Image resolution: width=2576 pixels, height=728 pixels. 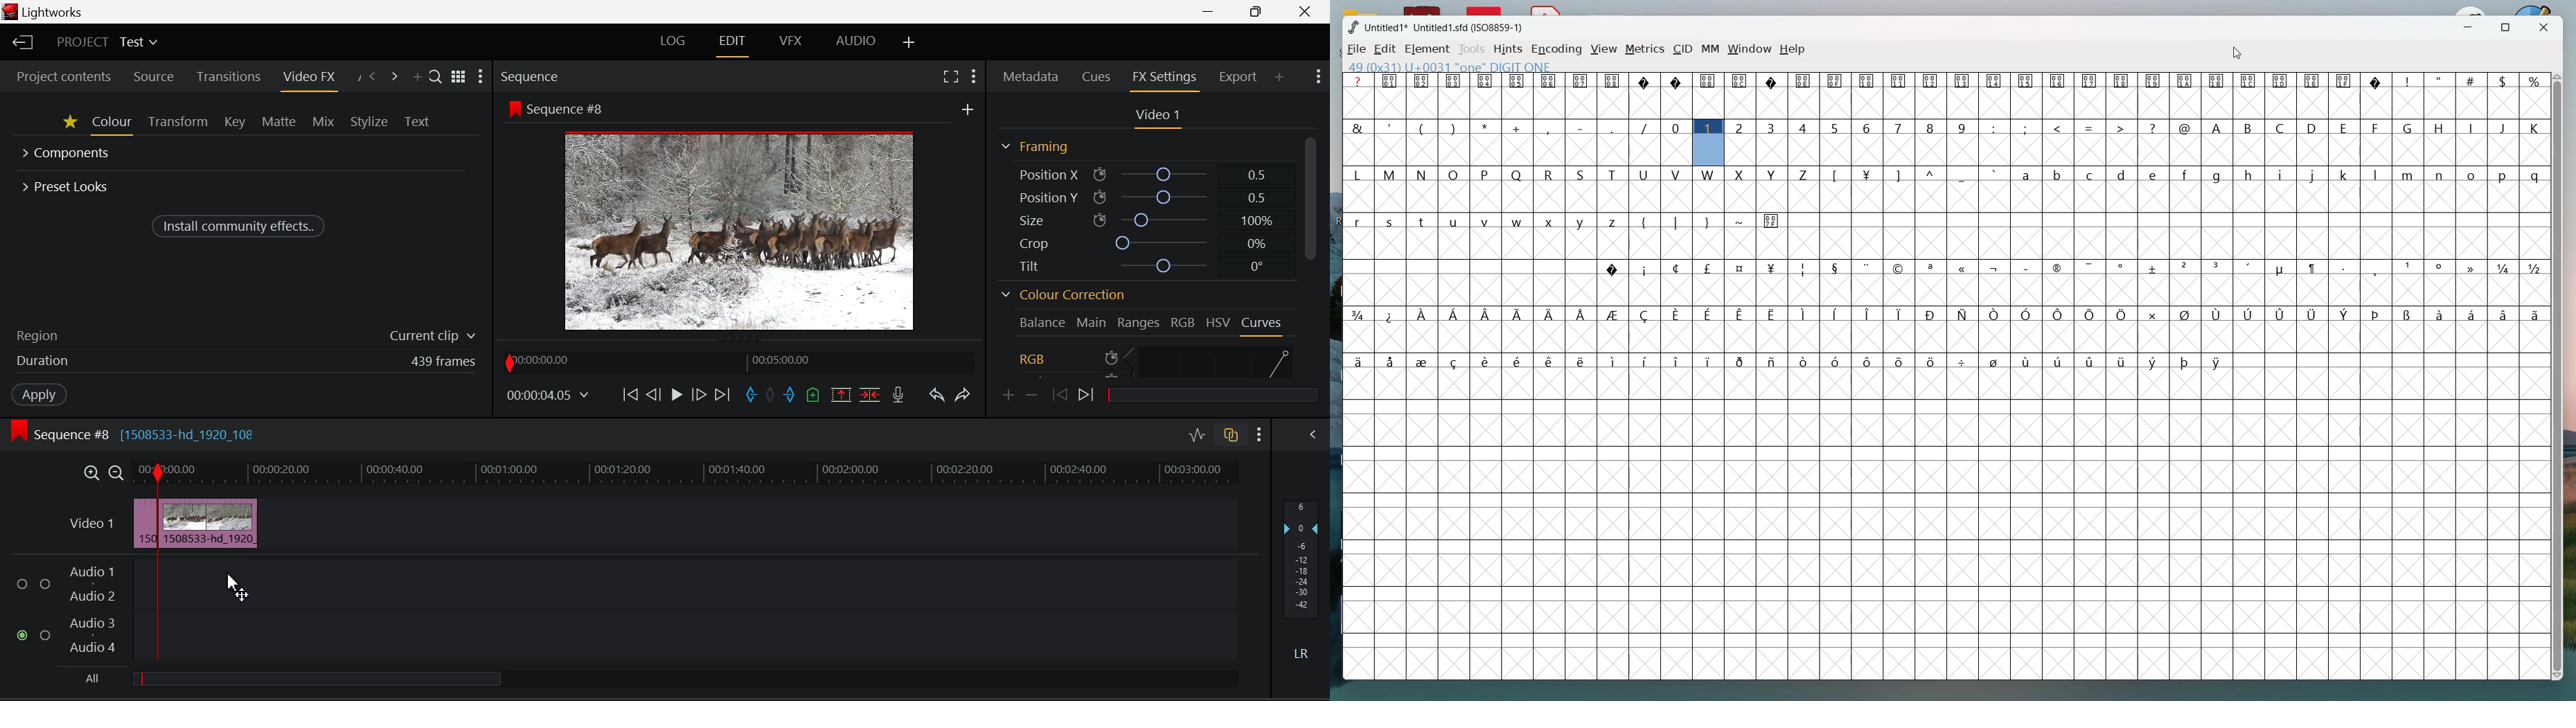 I want to click on symbol, so click(x=2217, y=80).